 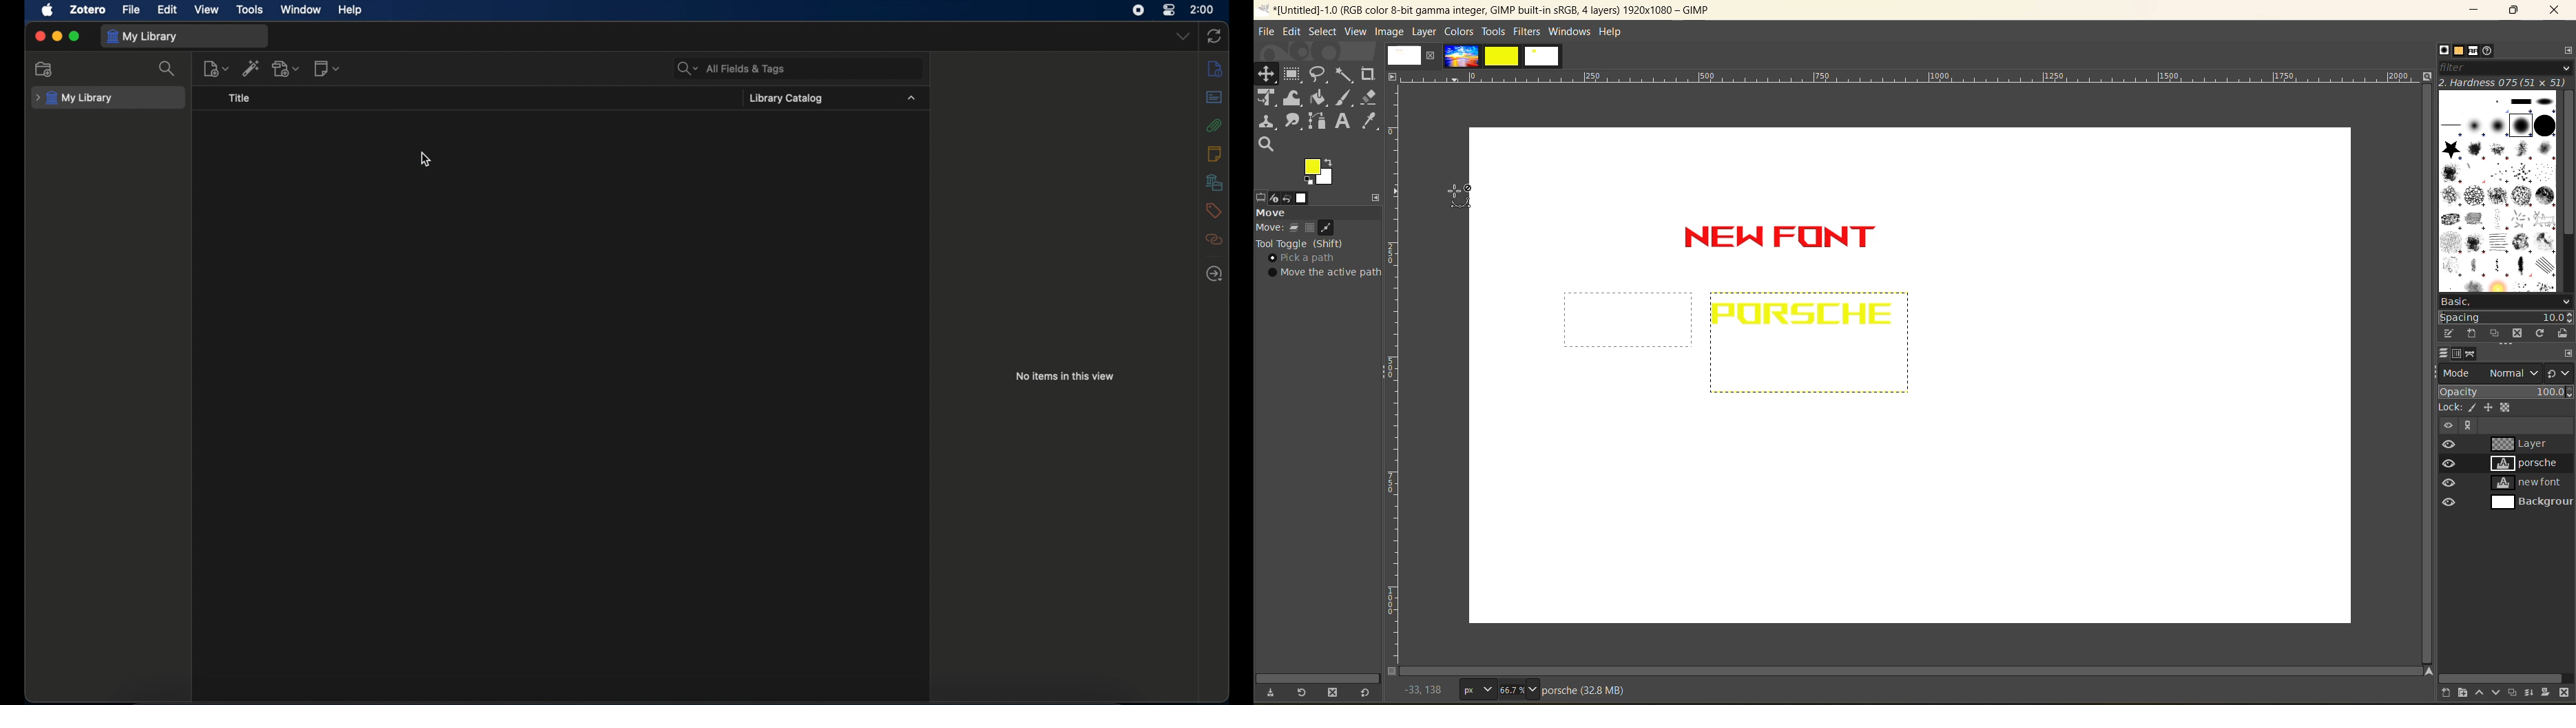 I want to click on horizontal ruler, so click(x=1907, y=76).